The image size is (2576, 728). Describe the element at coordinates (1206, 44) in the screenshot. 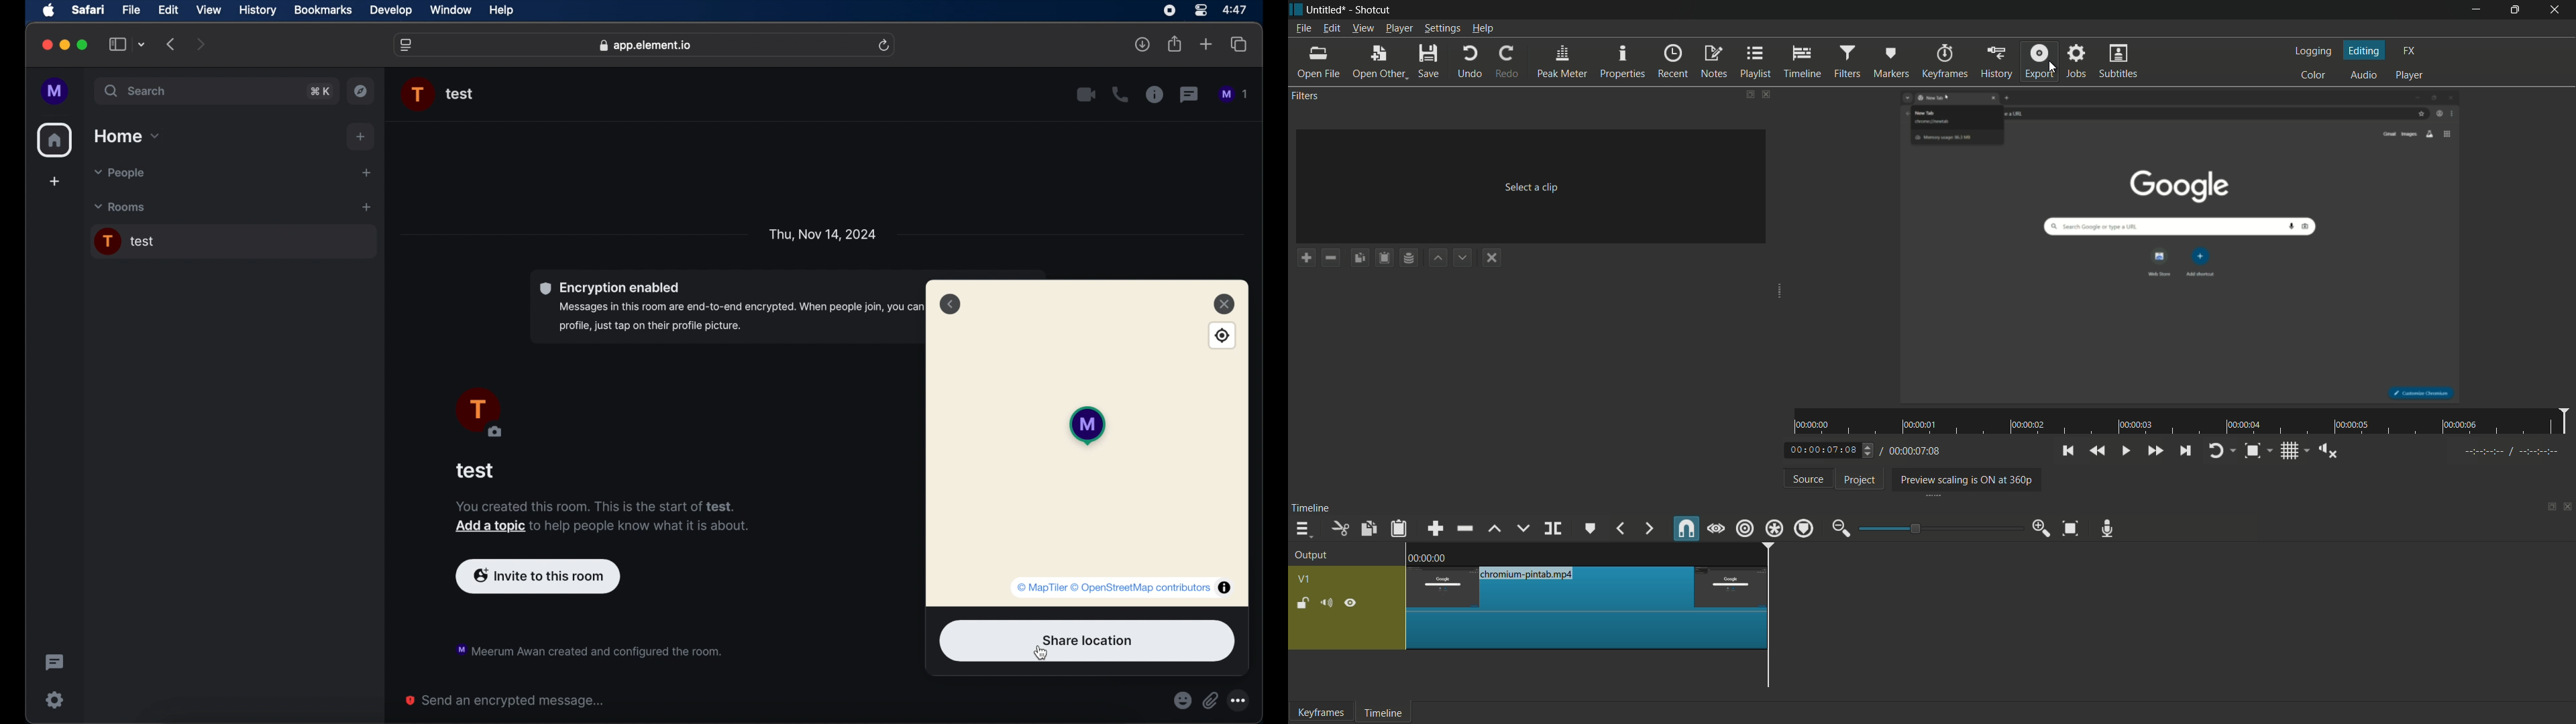

I see `new tab` at that location.